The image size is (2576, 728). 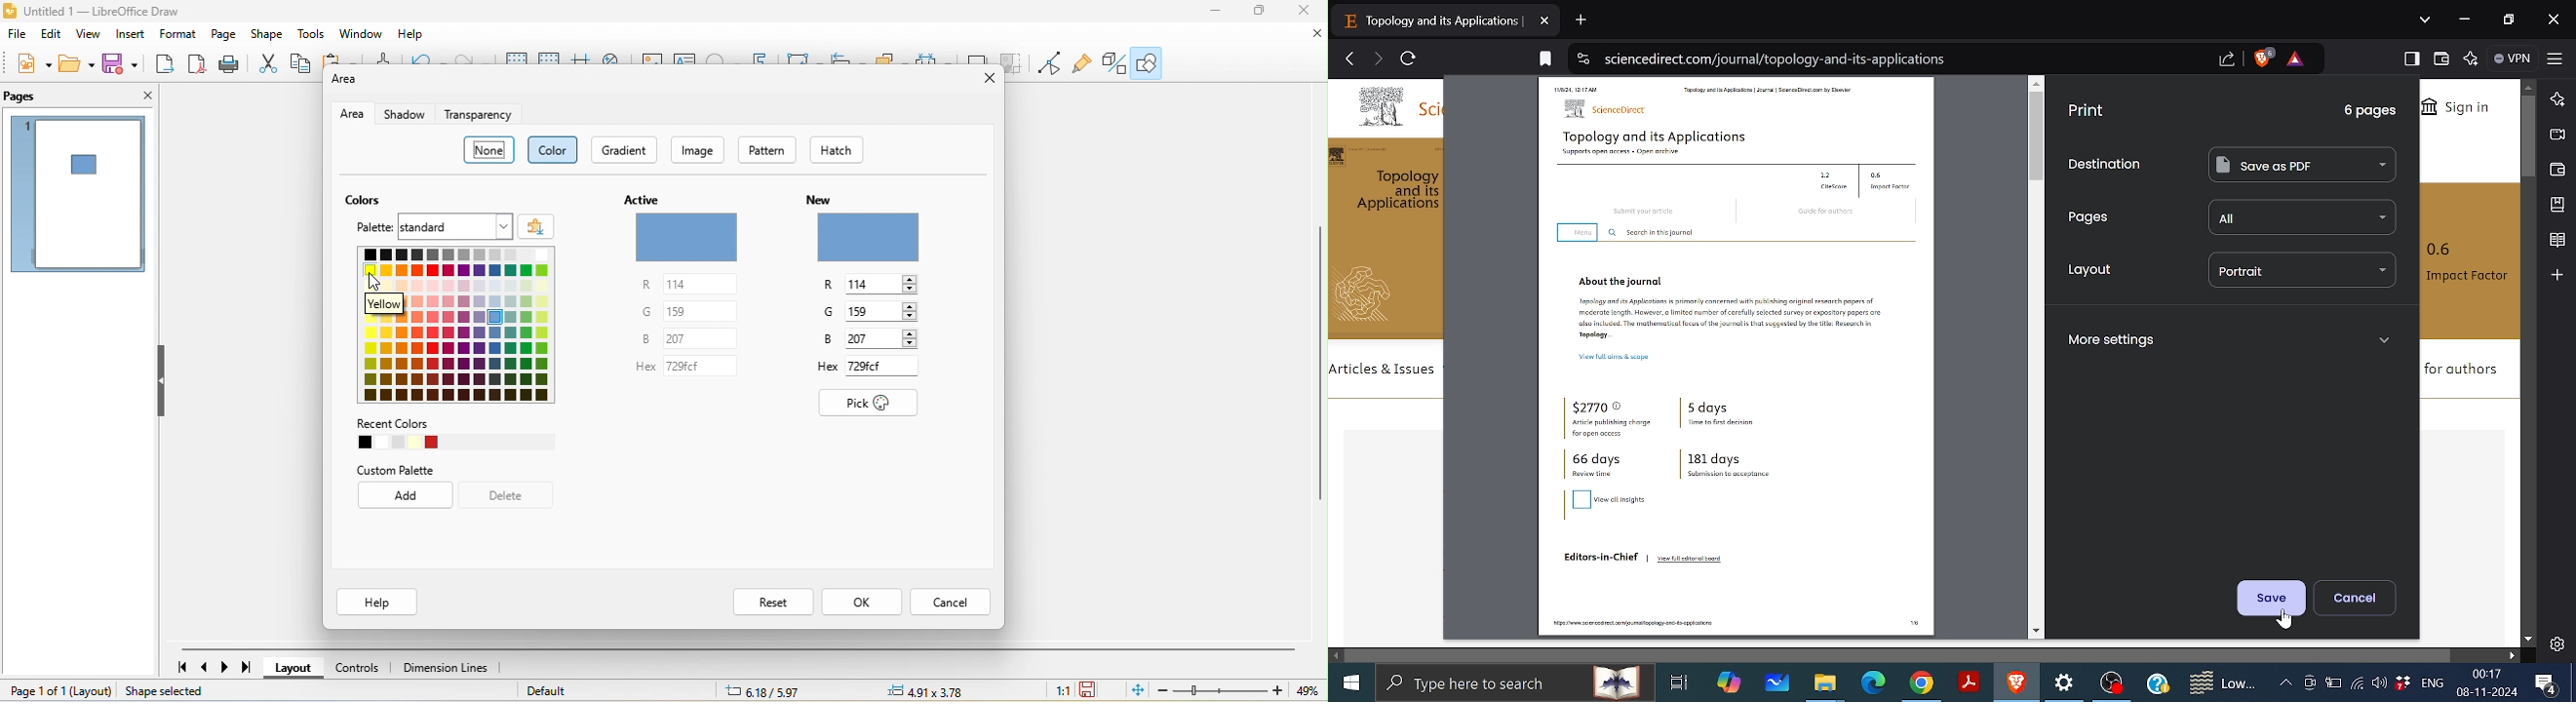 I want to click on Notifications, so click(x=2547, y=683).